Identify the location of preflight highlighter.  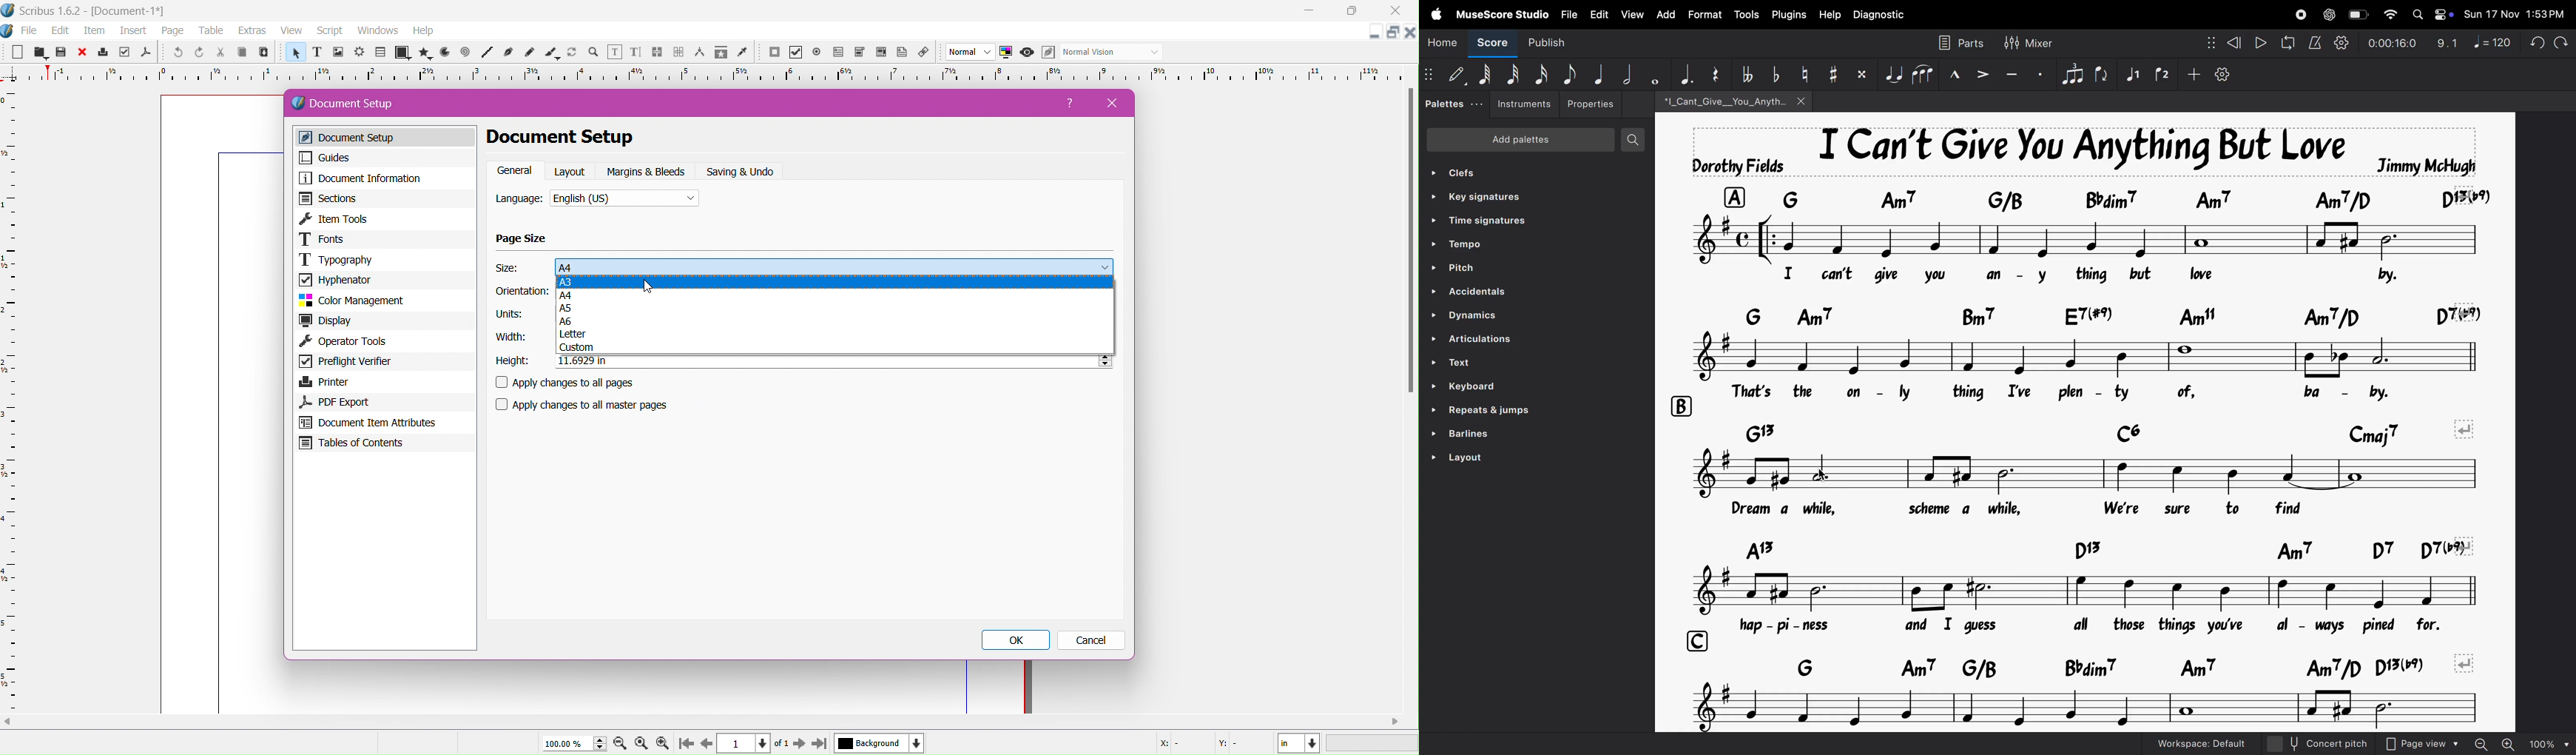
(124, 53).